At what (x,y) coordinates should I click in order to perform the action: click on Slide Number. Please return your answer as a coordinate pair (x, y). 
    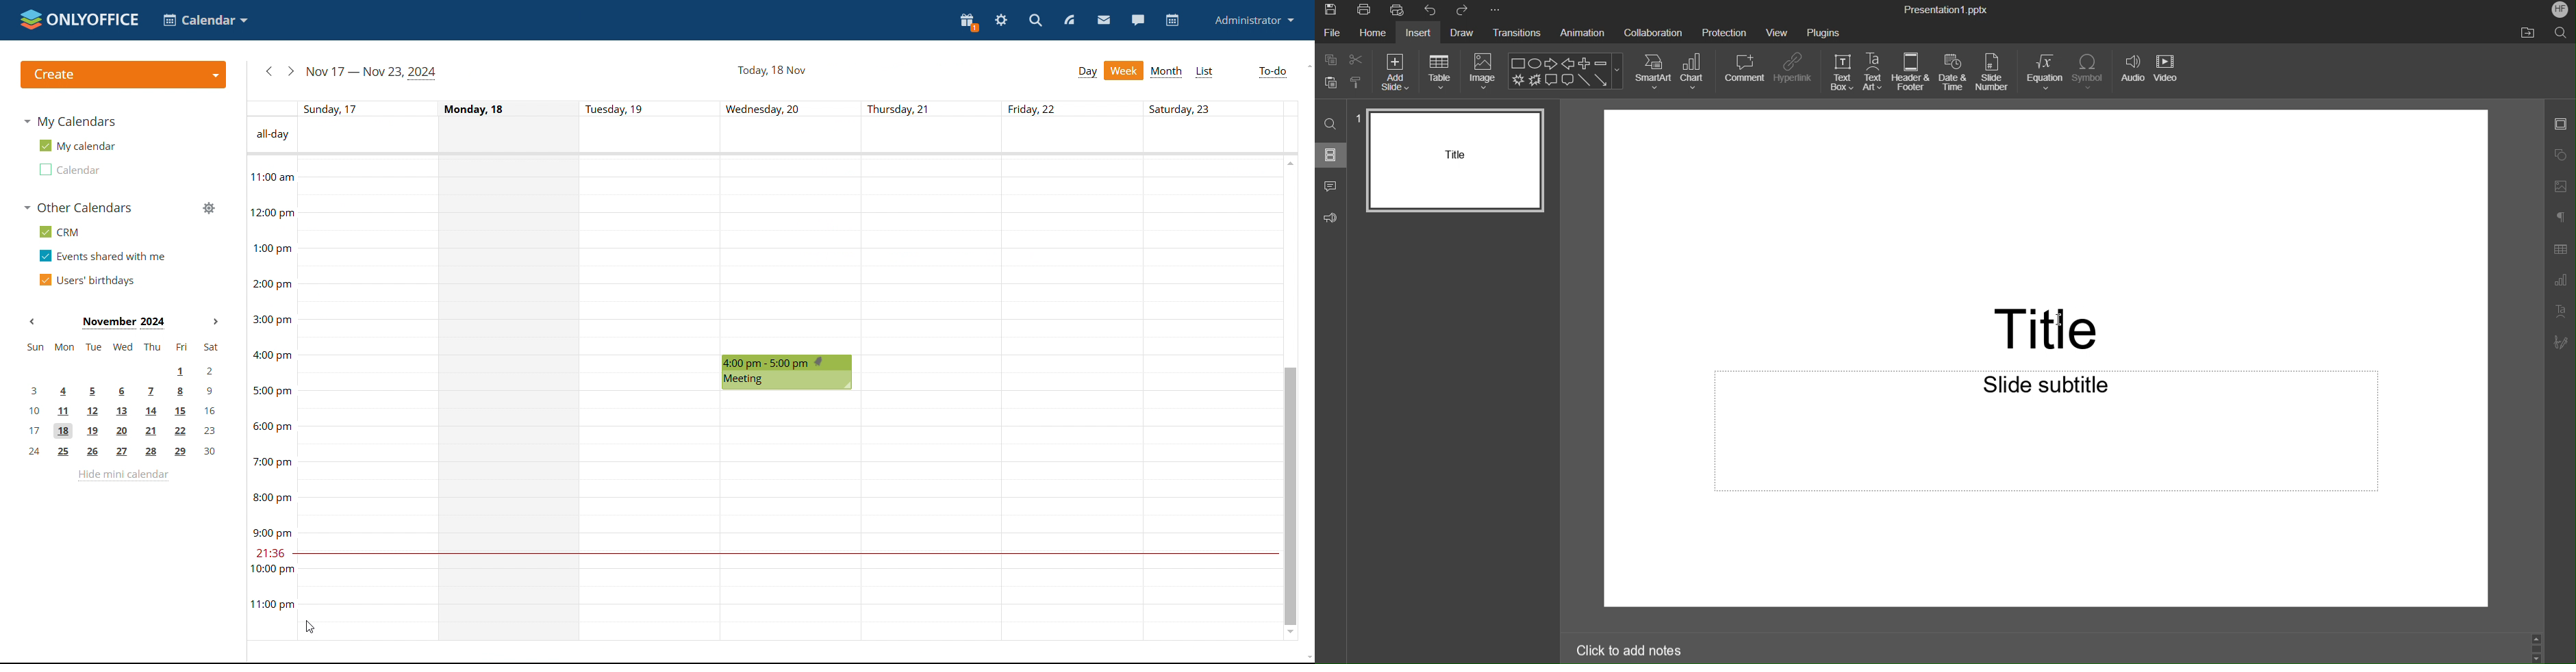
    Looking at the image, I should click on (1993, 74).